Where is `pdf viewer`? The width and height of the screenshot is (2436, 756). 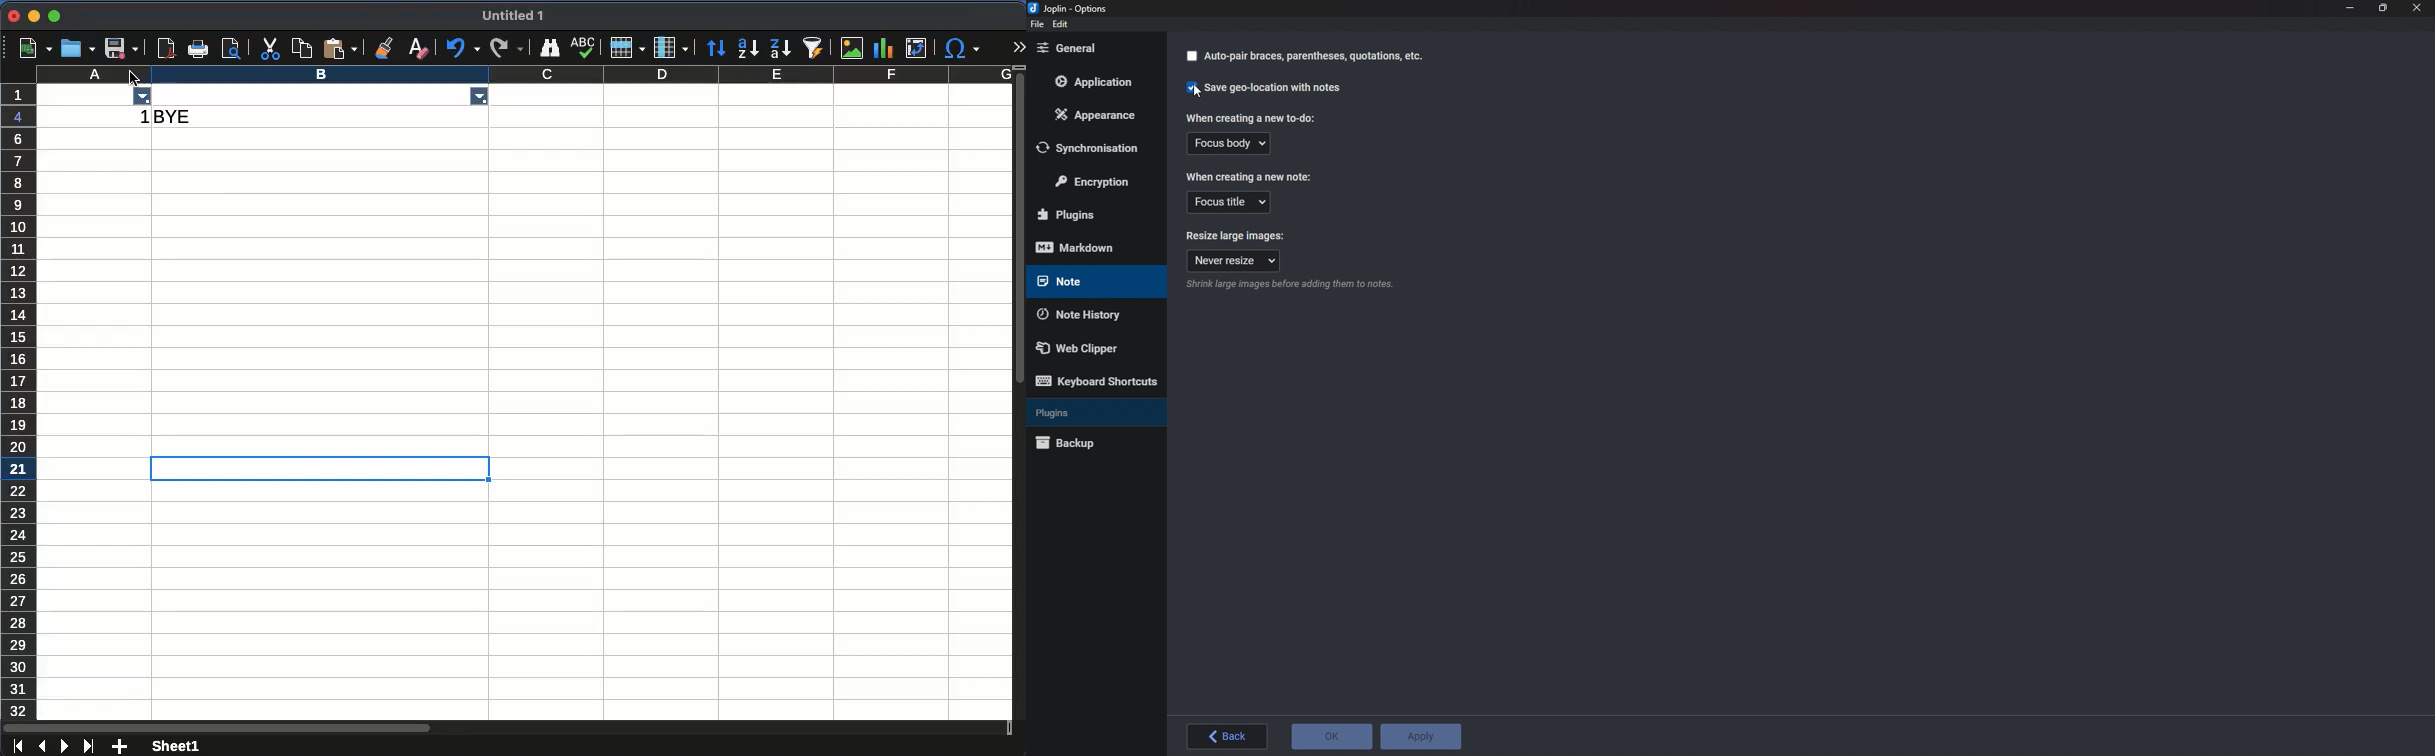 pdf viewer is located at coordinates (169, 48).